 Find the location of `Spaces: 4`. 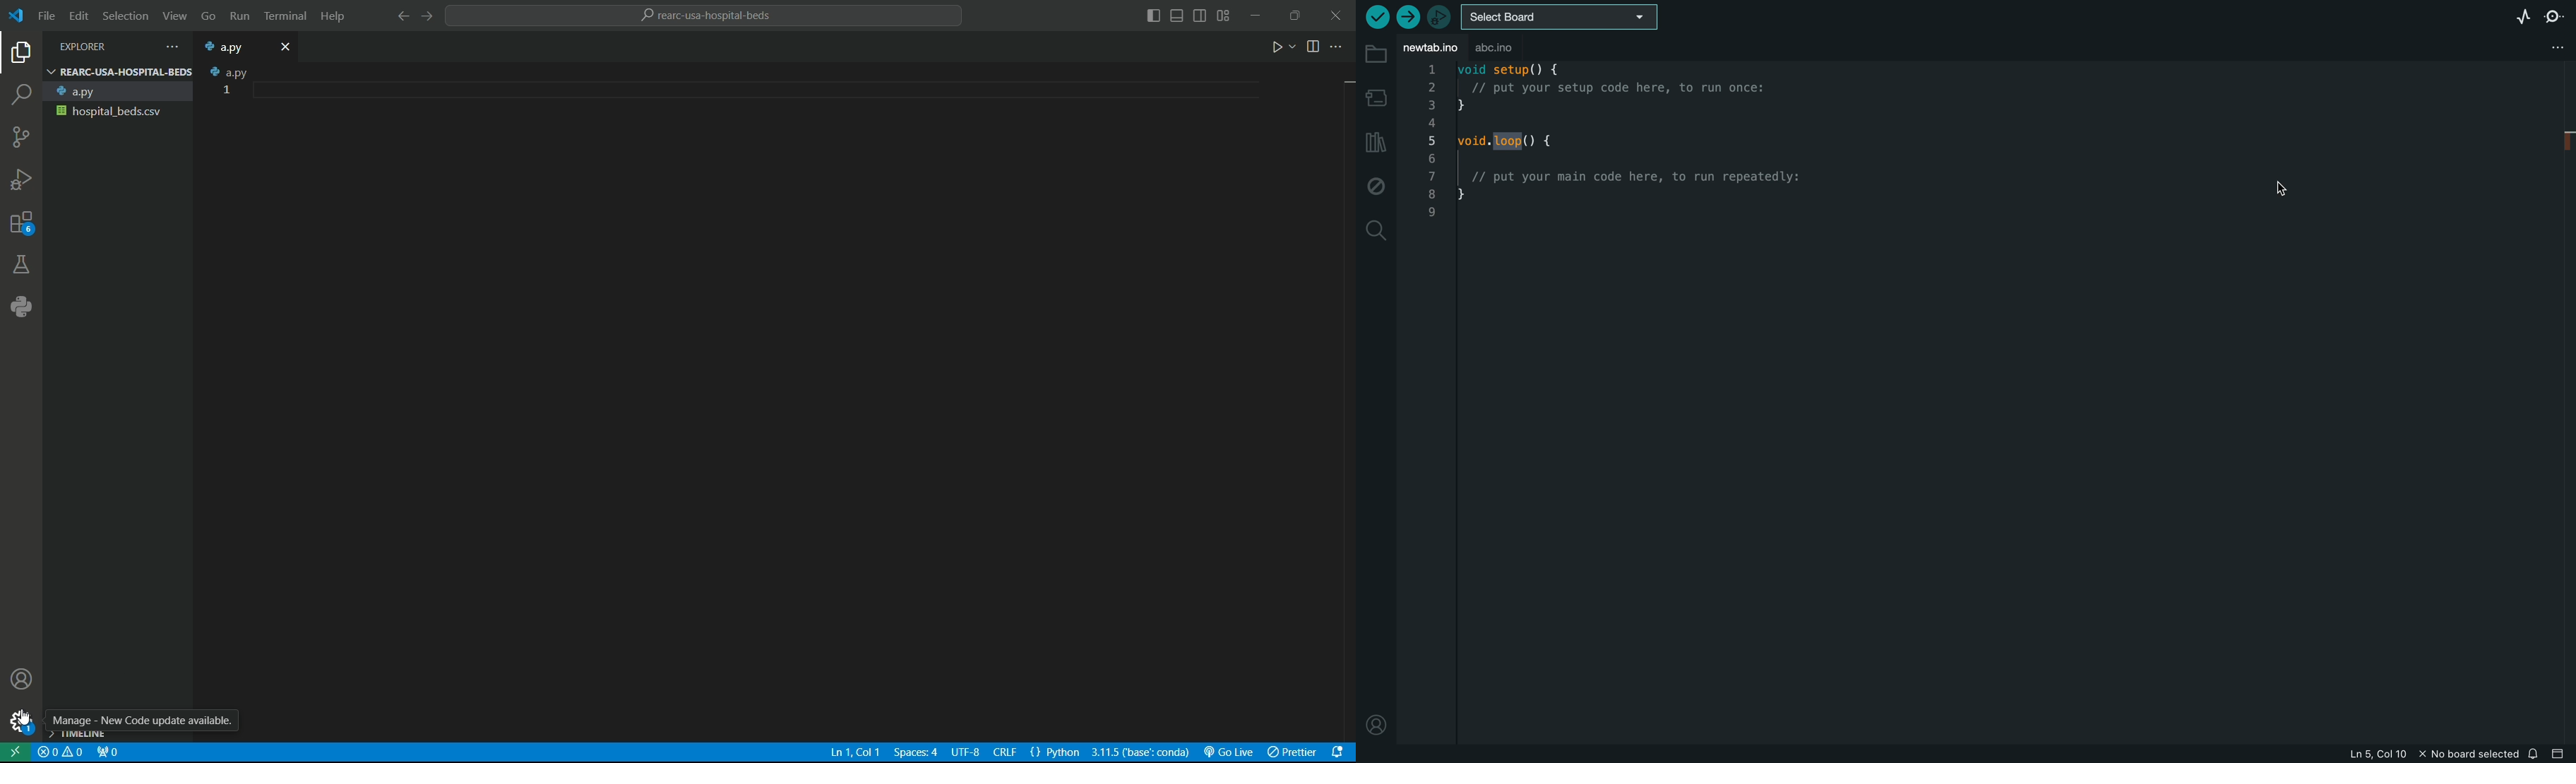

Spaces: 4 is located at coordinates (916, 752).